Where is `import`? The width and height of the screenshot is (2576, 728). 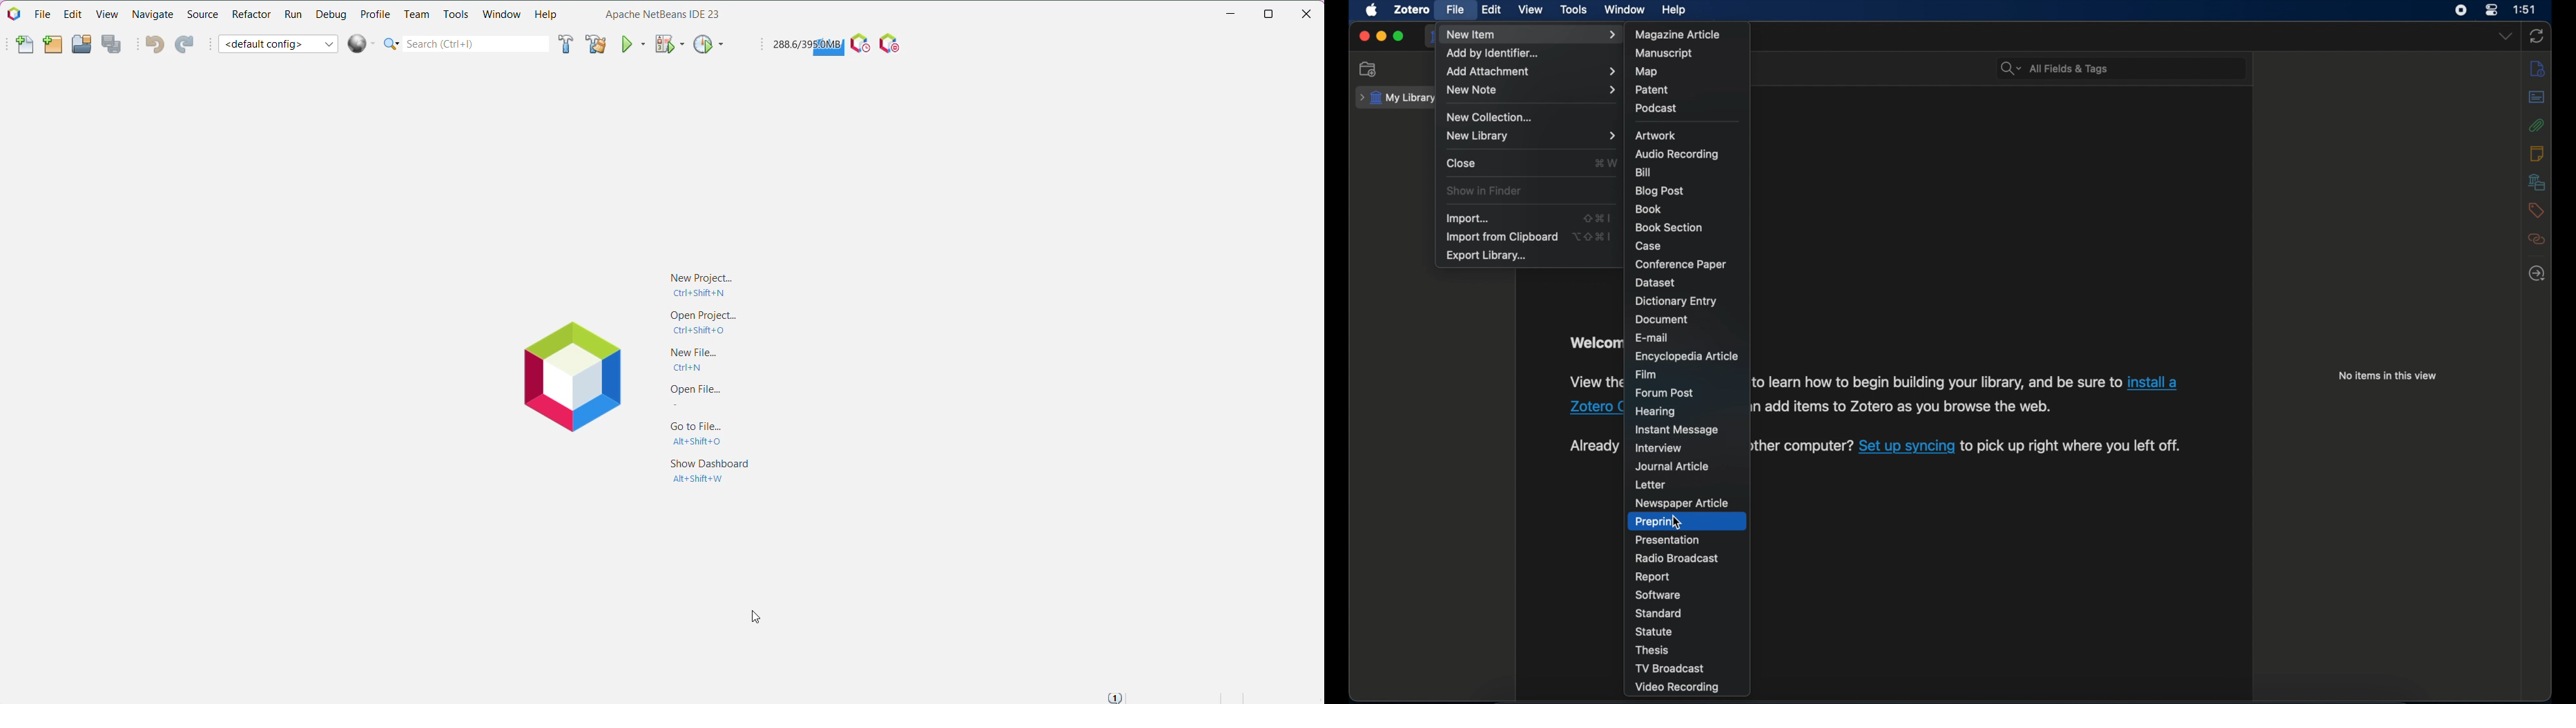 import is located at coordinates (1469, 218).